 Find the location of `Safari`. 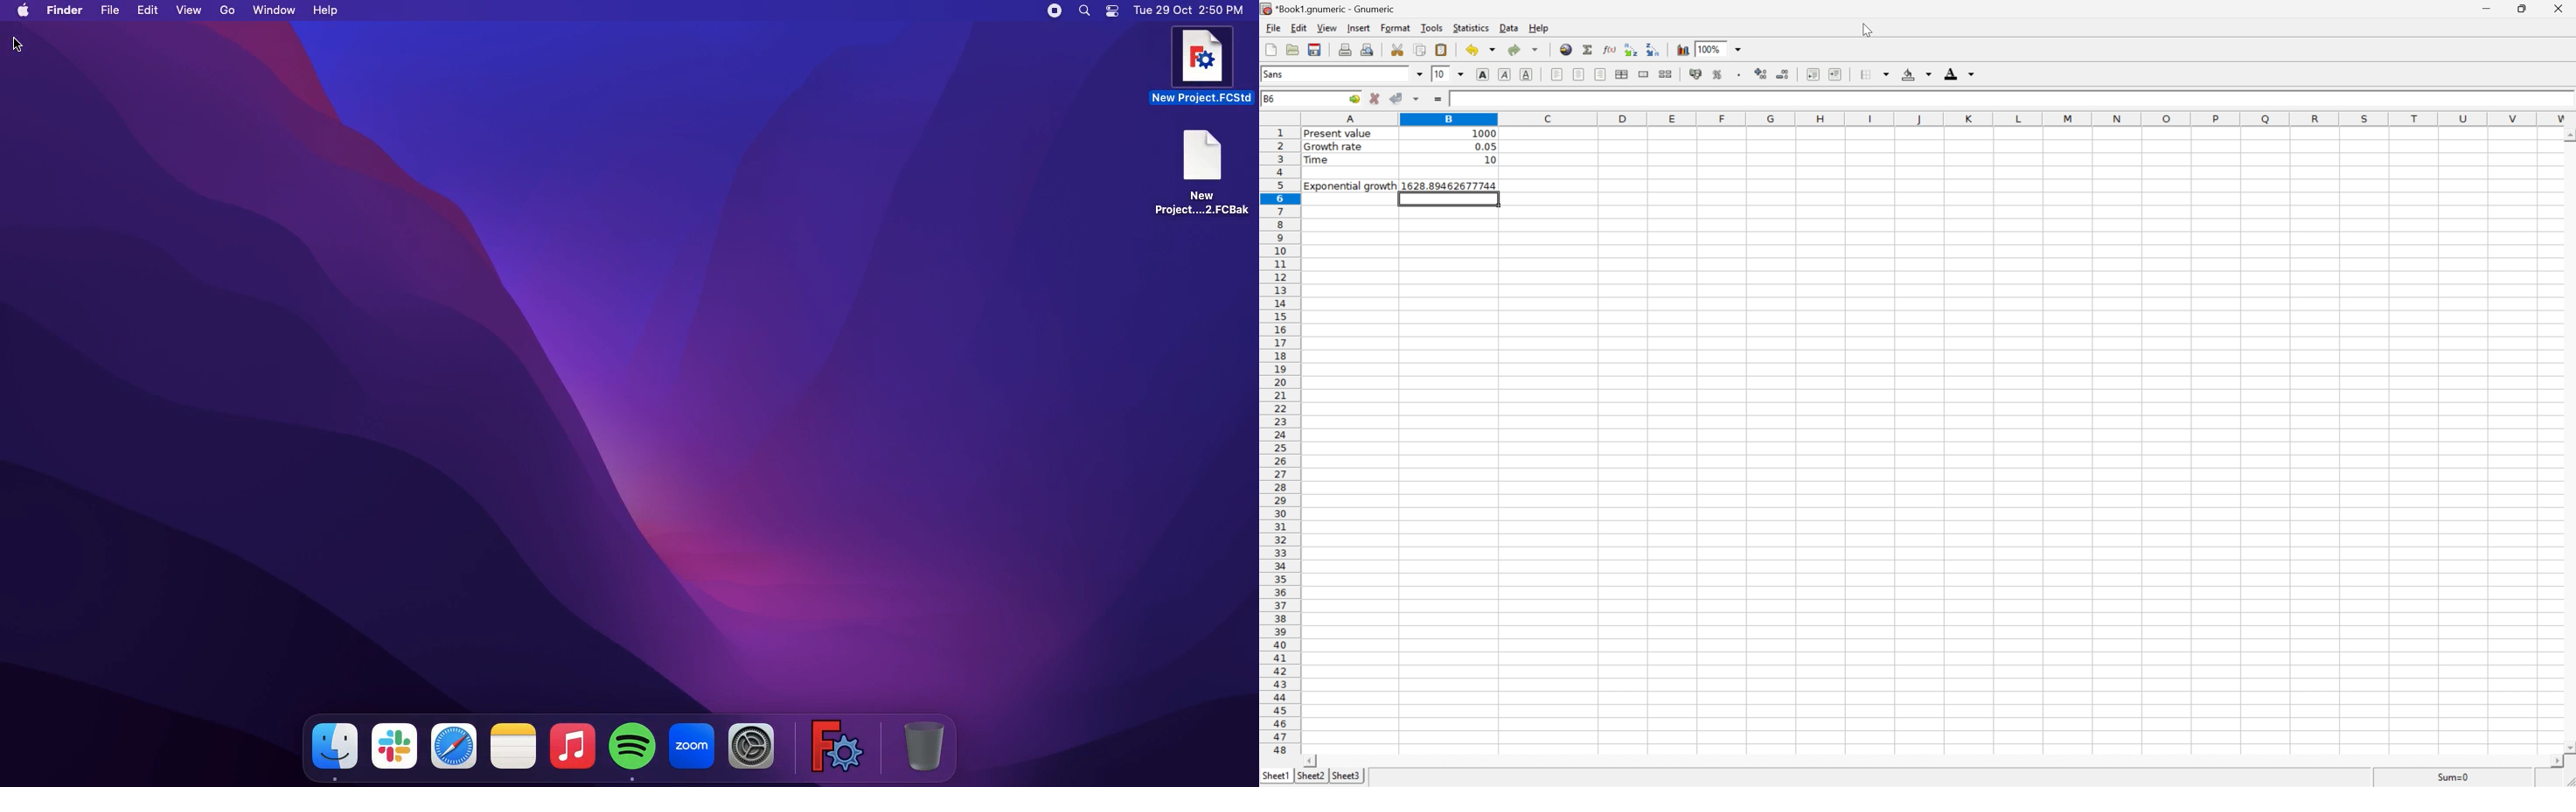

Safari is located at coordinates (454, 745).